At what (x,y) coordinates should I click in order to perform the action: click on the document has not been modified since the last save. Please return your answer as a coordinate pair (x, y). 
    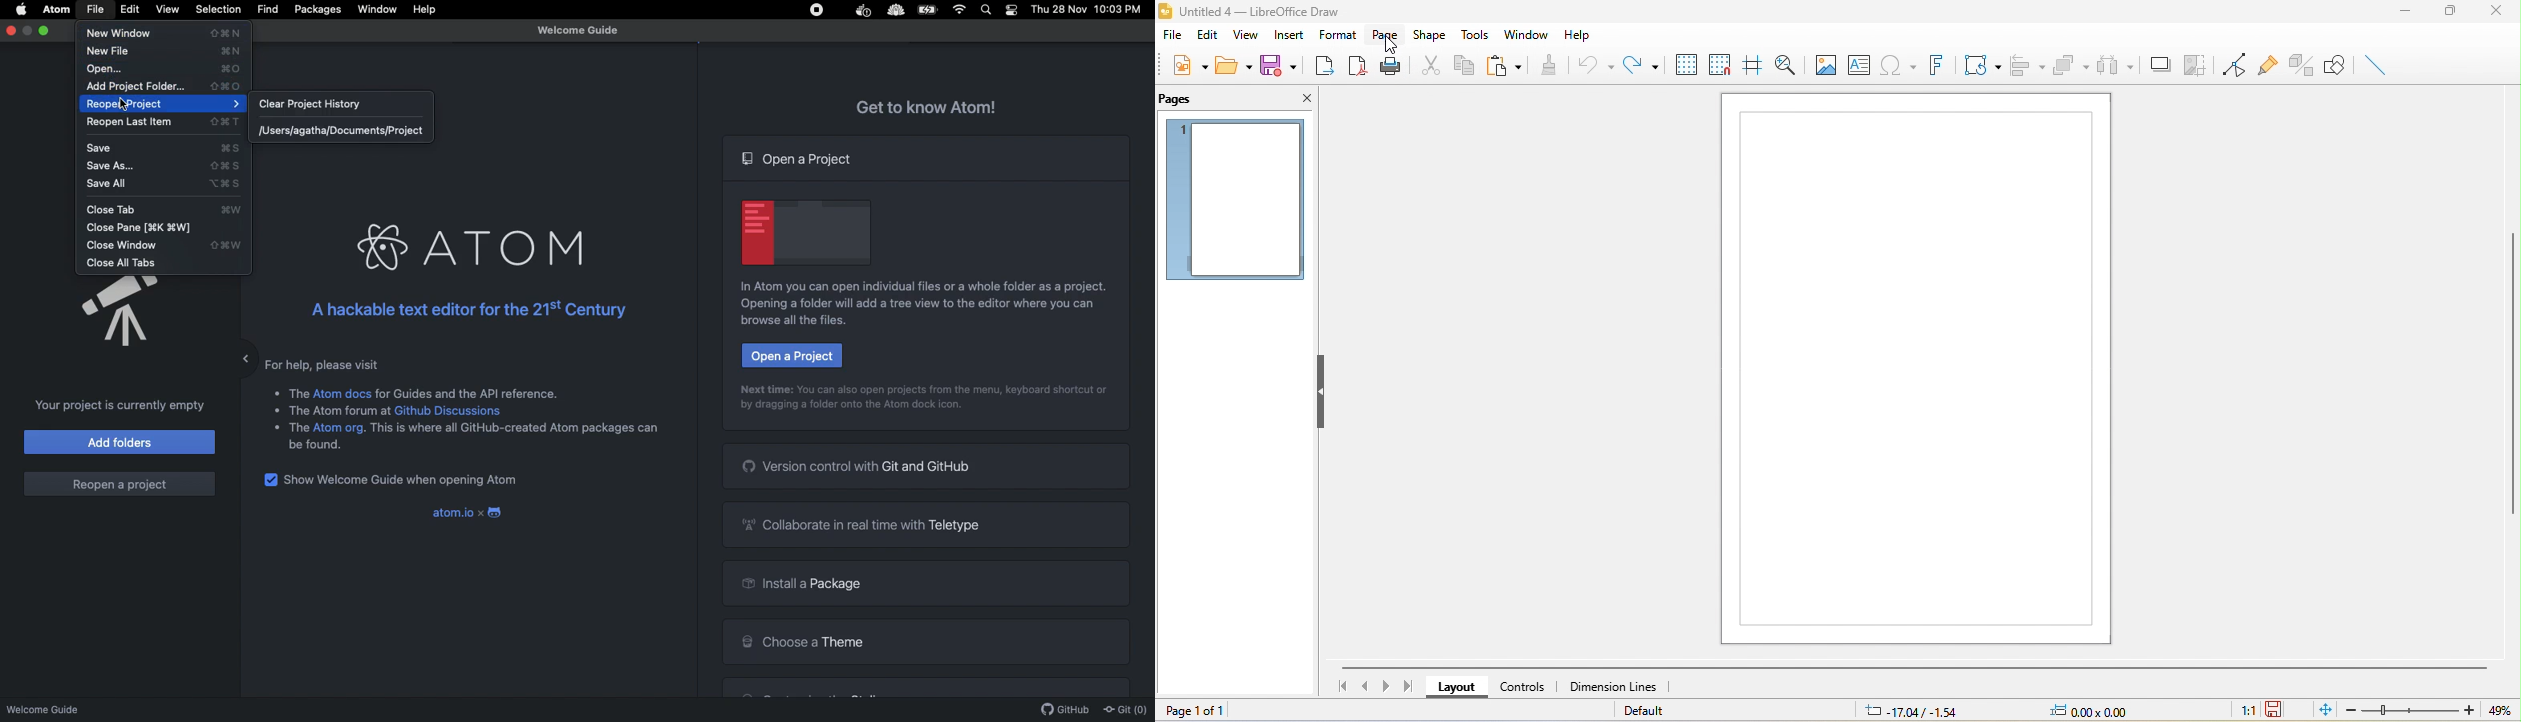
    Looking at the image, I should click on (2285, 709).